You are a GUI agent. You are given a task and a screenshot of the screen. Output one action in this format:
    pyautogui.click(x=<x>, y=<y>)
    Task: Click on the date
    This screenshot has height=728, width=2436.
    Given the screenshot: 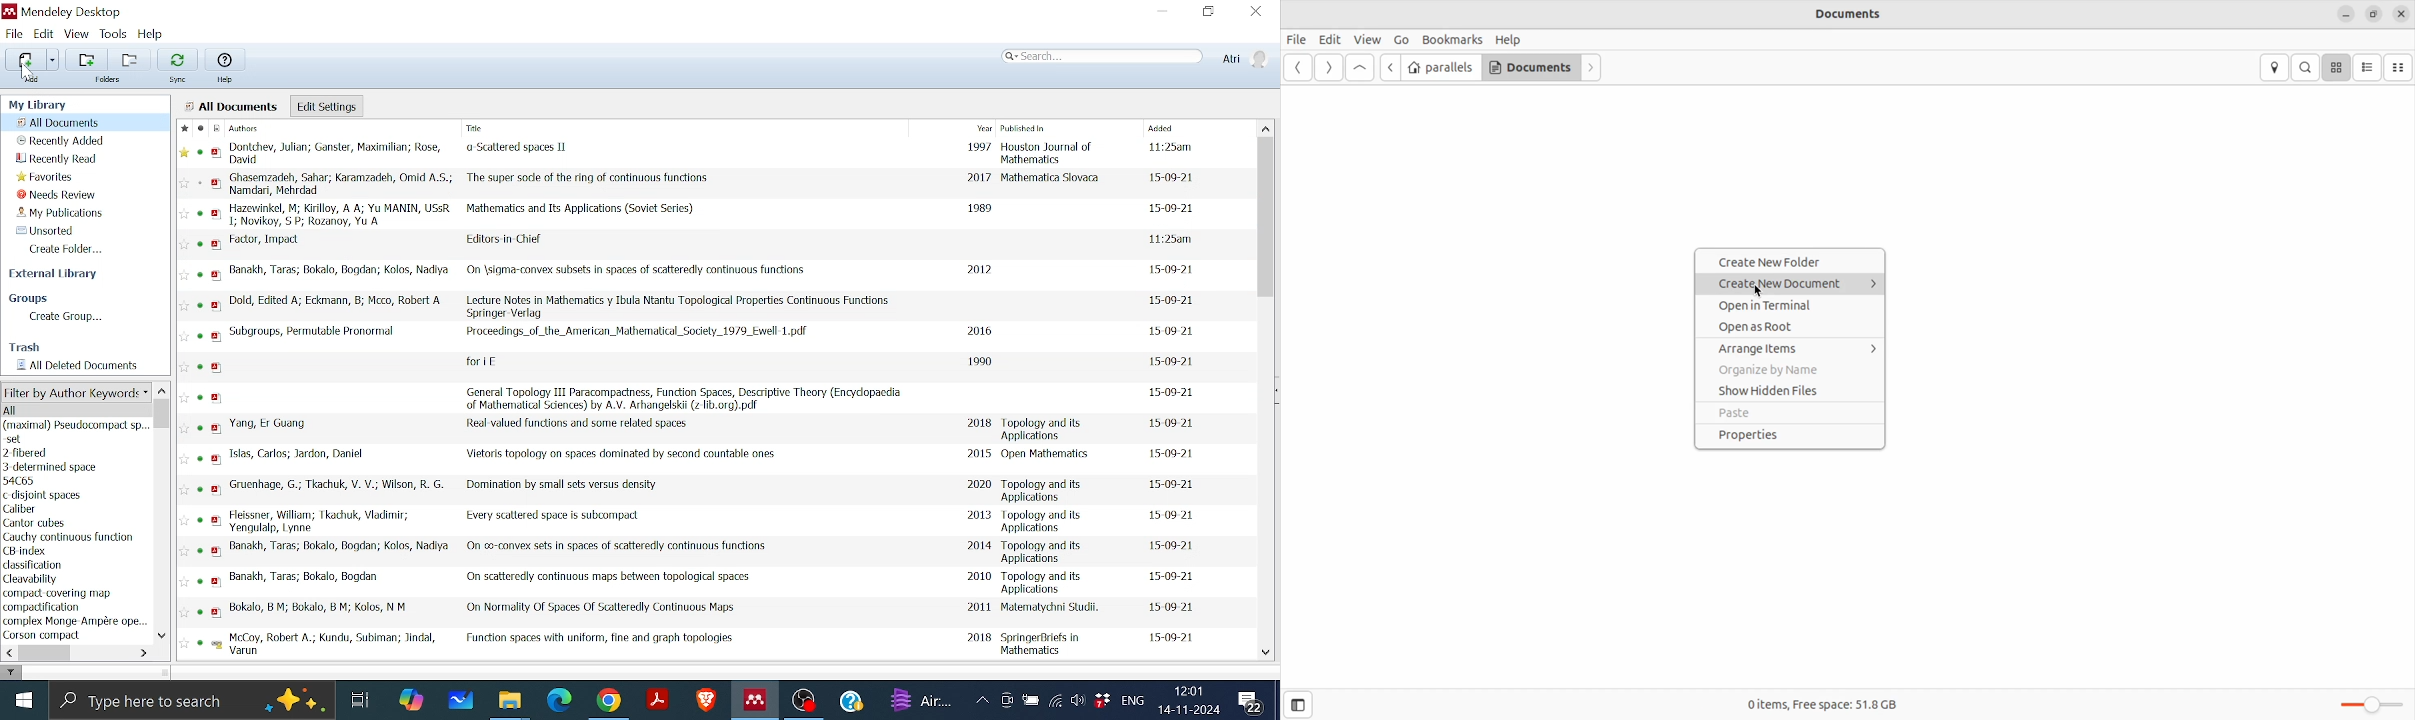 What is the action you would take?
    pyautogui.click(x=1171, y=454)
    